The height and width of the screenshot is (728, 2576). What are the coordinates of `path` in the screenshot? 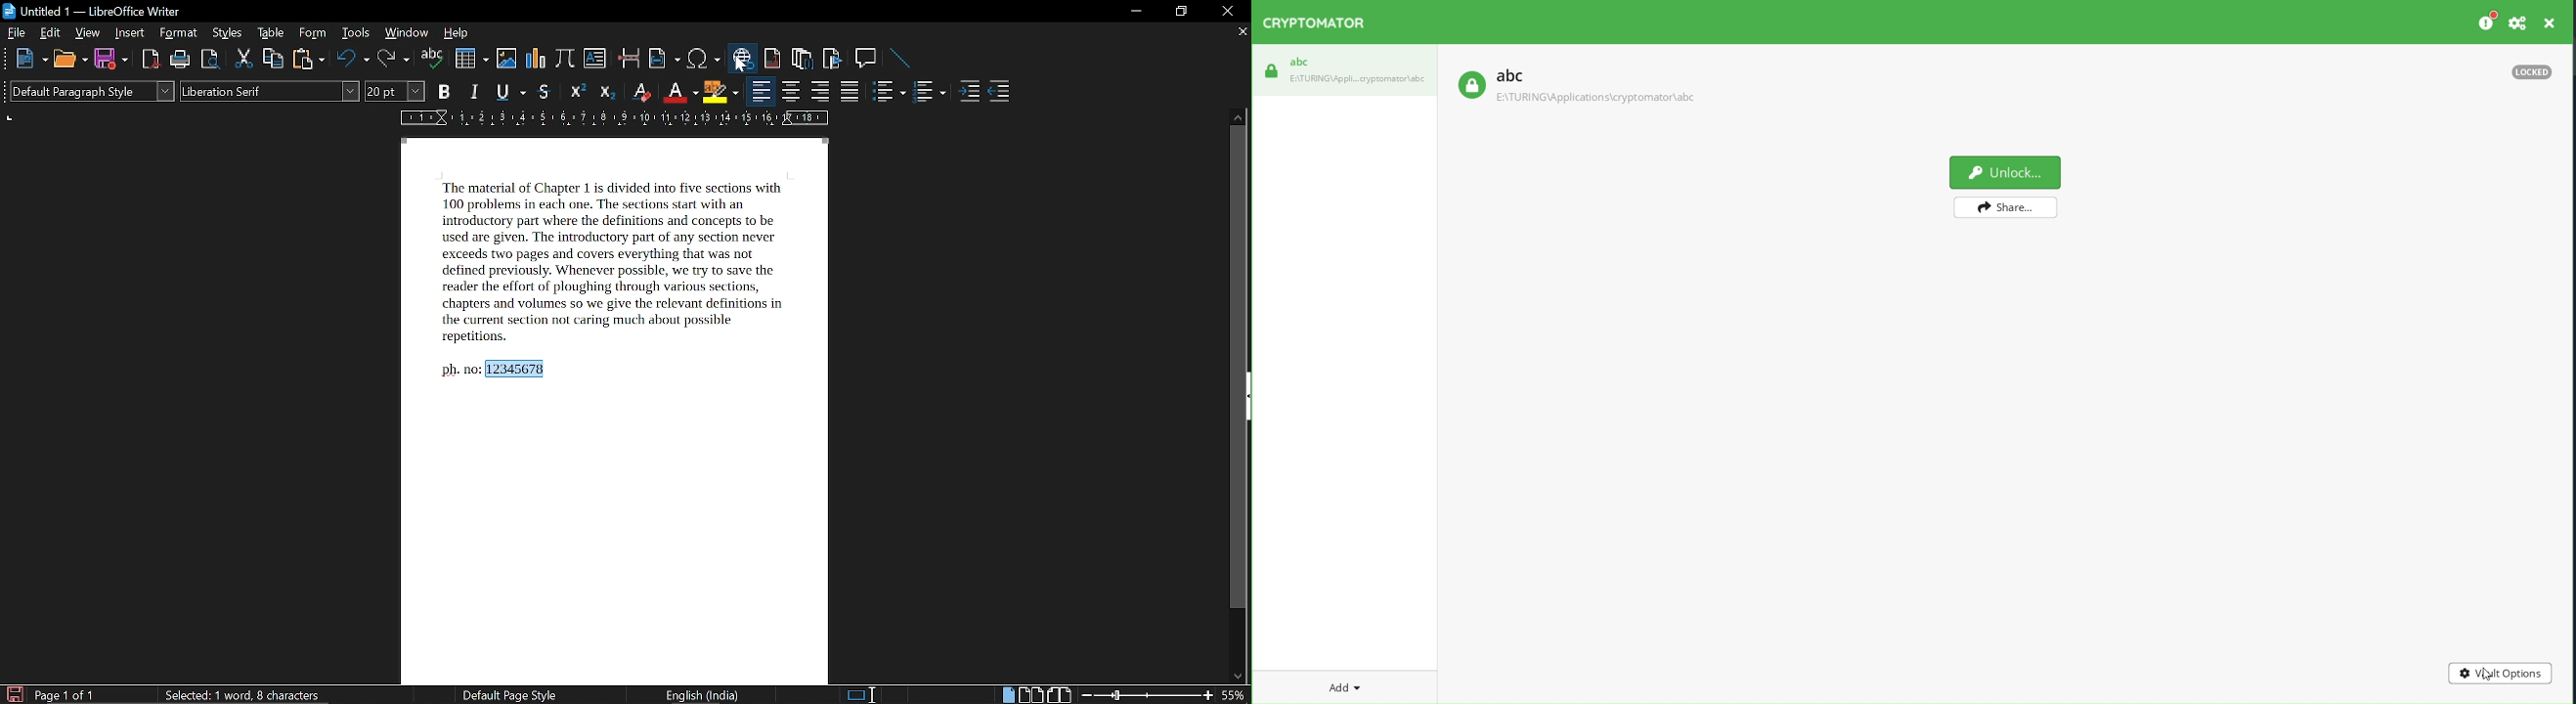 It's located at (1360, 78).